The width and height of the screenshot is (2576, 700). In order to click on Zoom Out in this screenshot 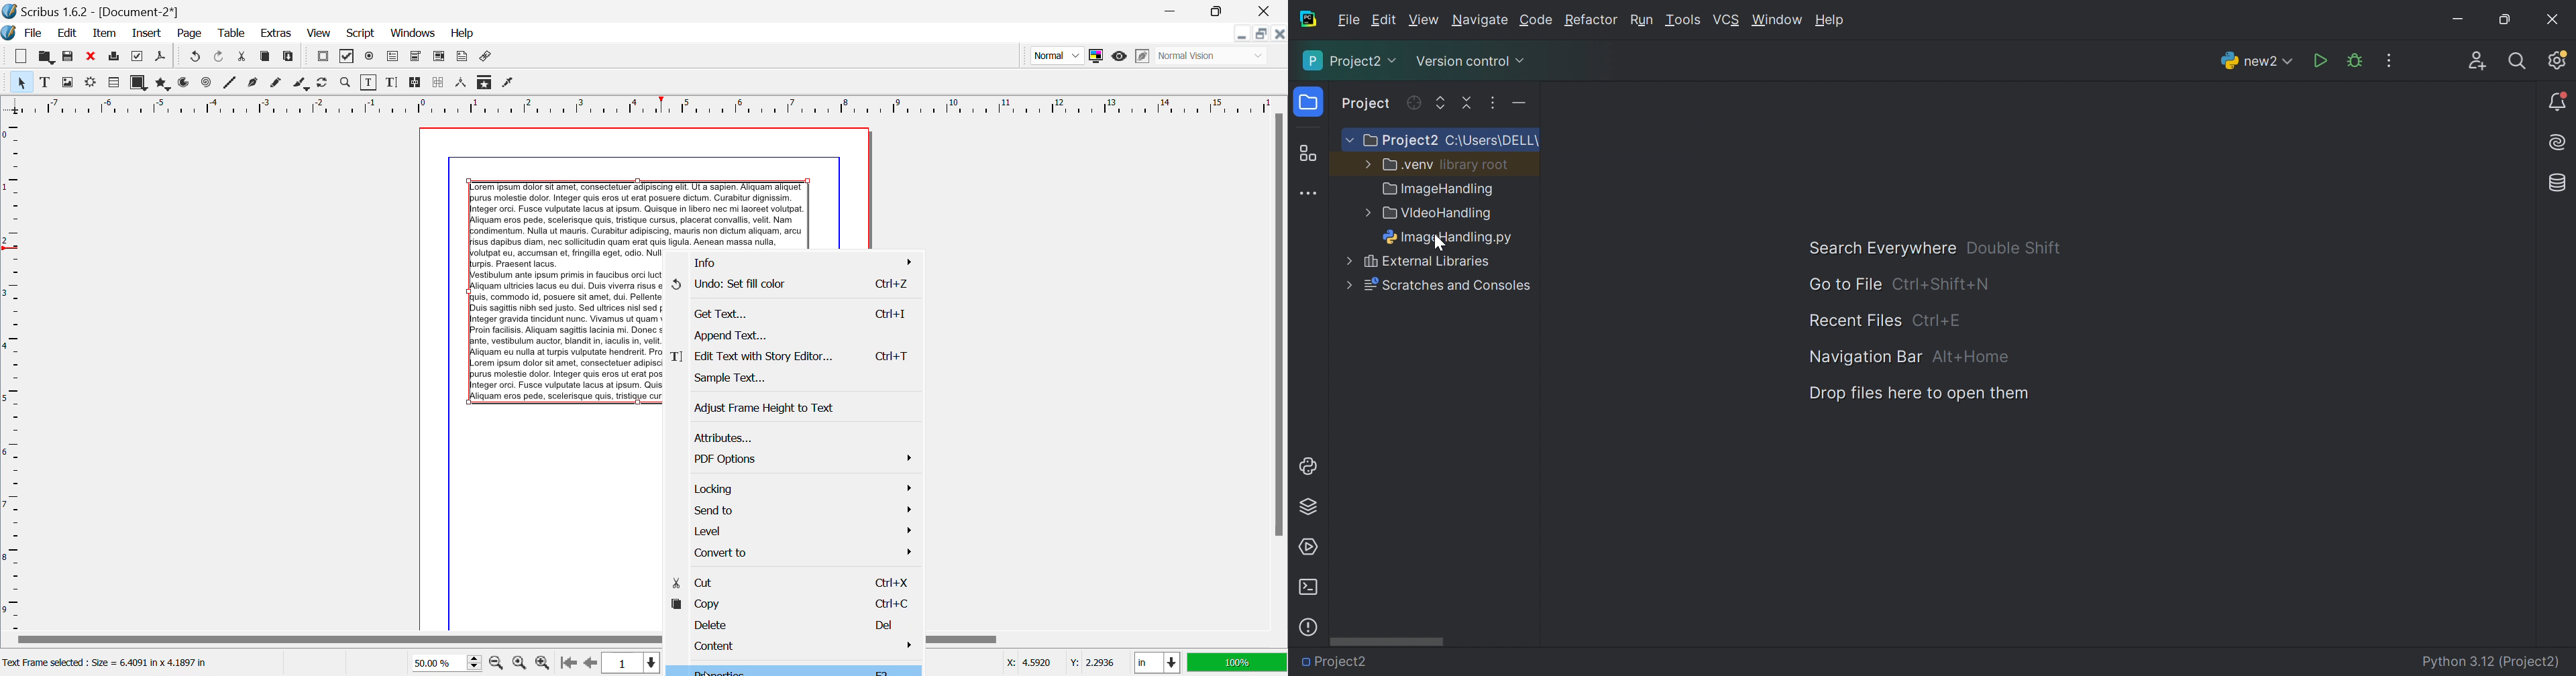, I will do `click(498, 662)`.